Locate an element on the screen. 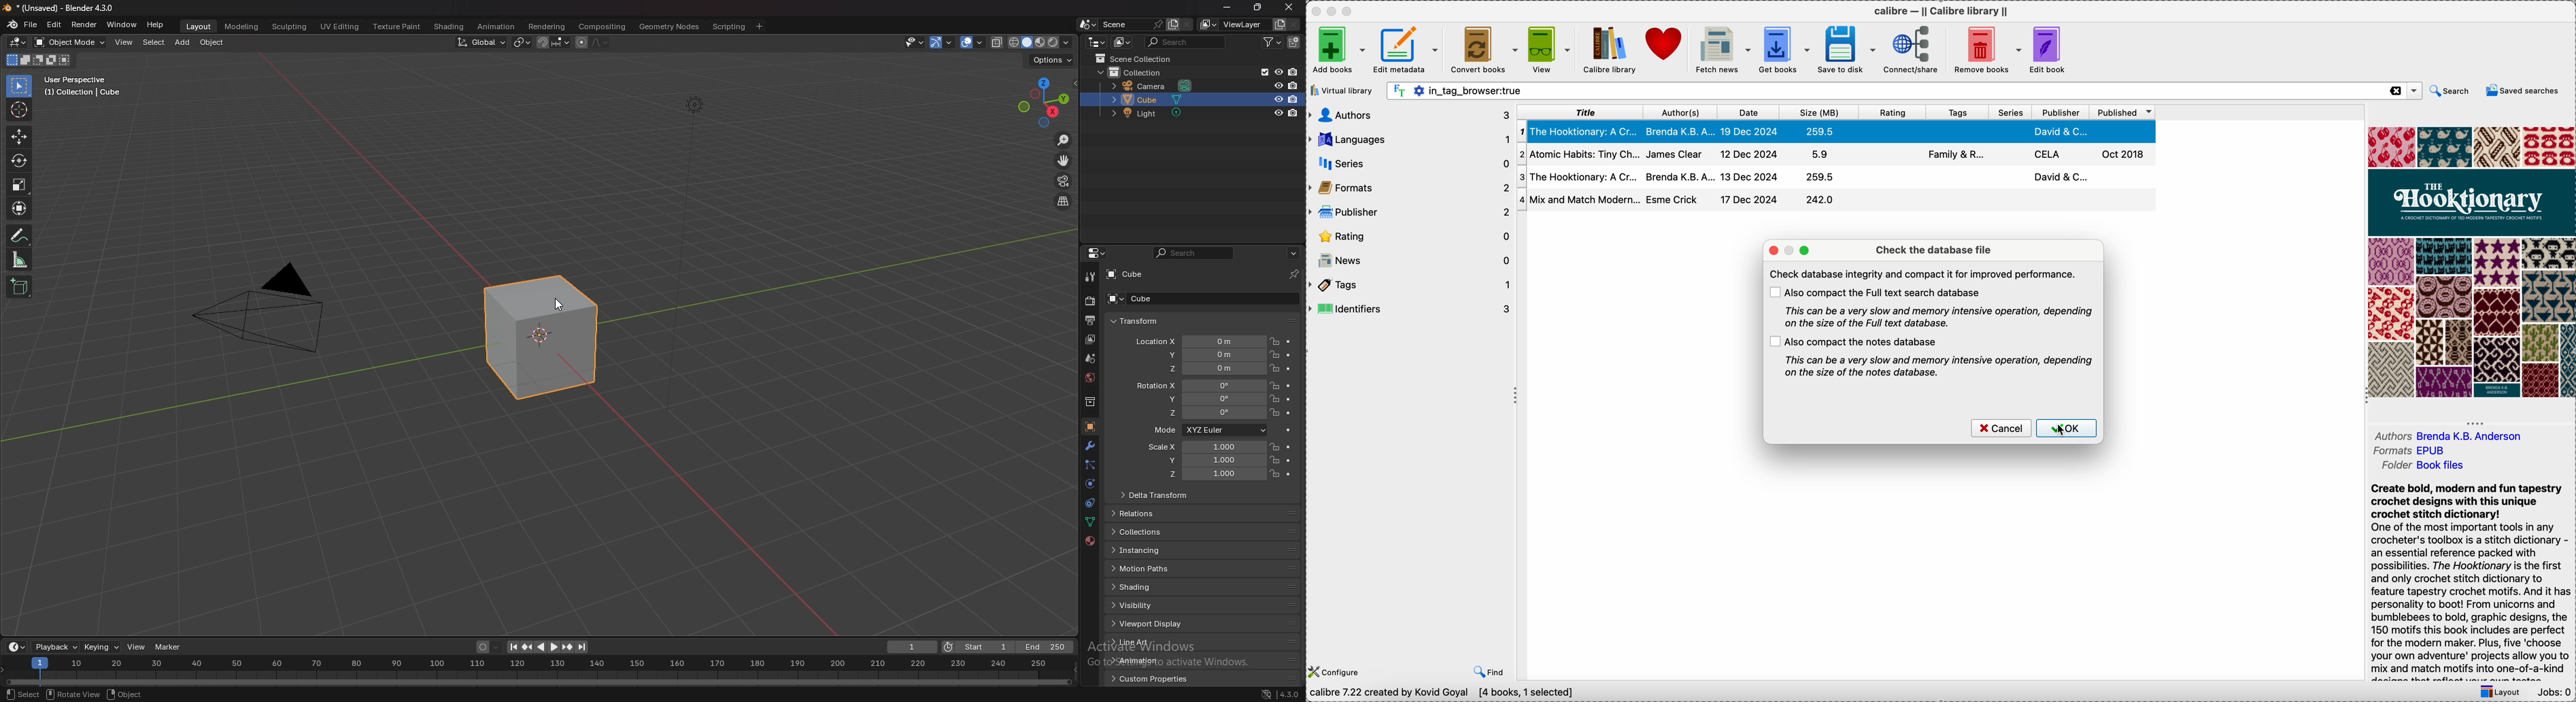 The width and height of the screenshot is (2576, 728). tool is located at coordinates (1089, 276).